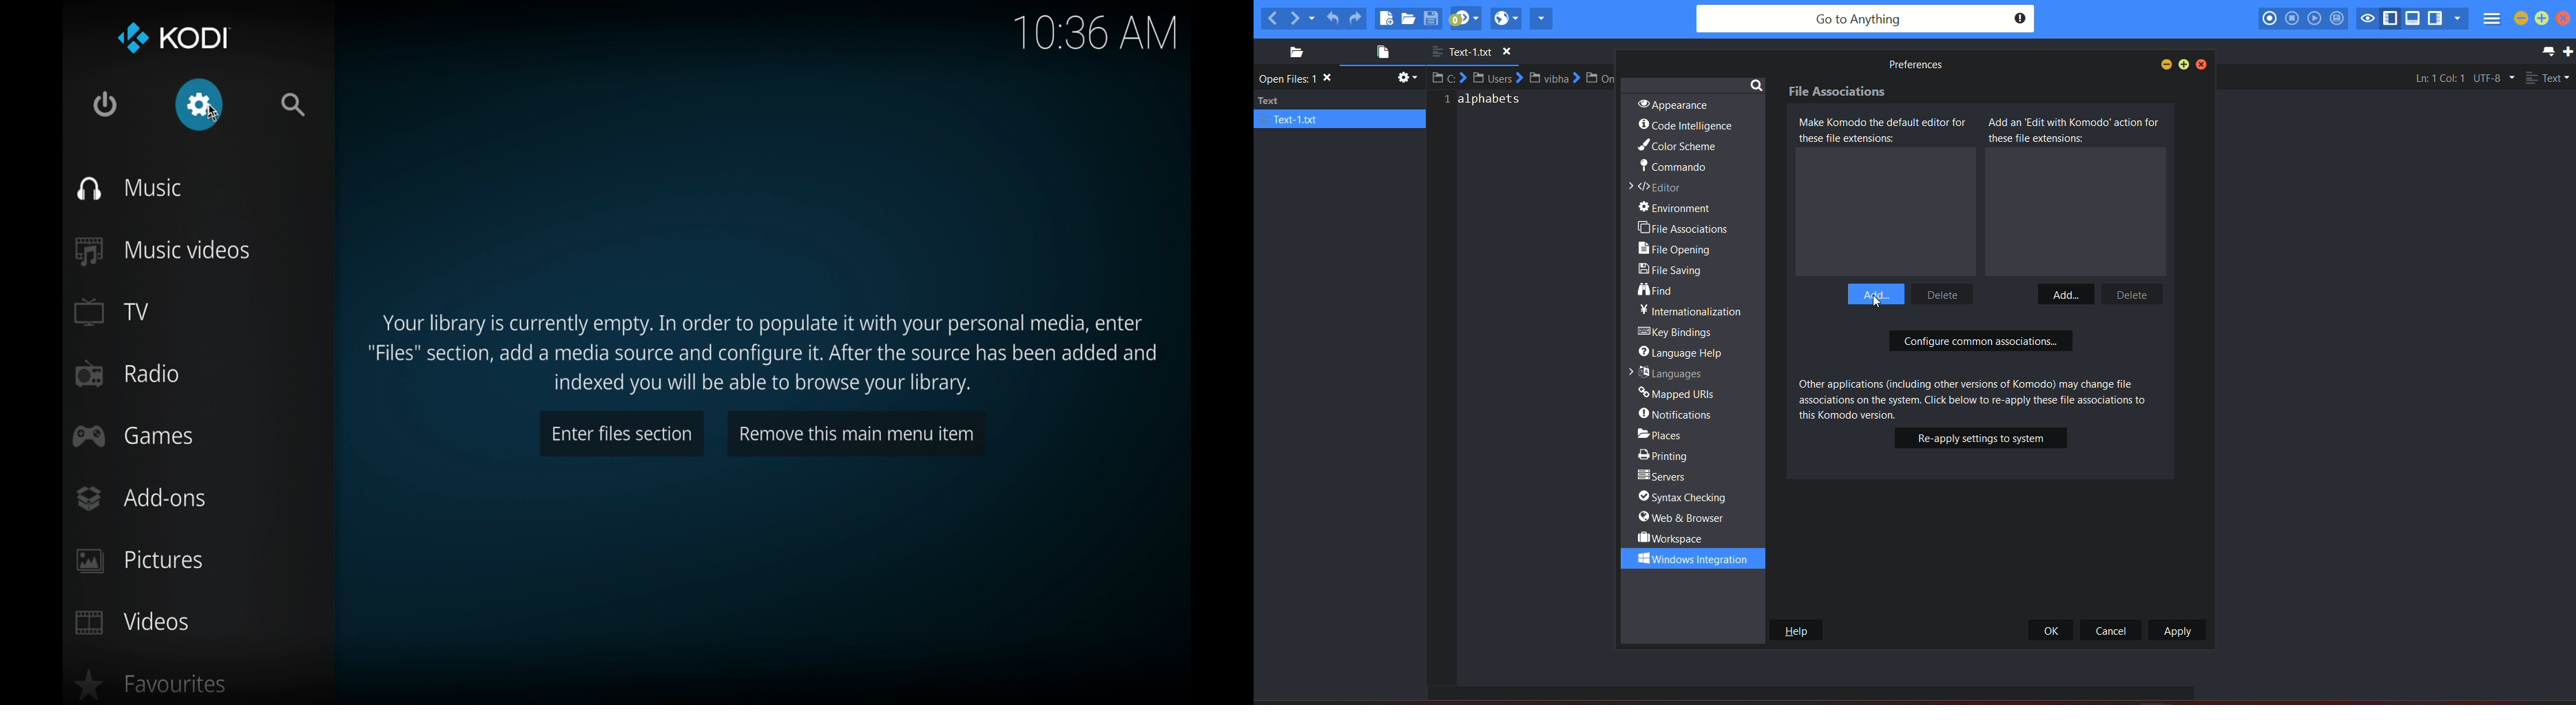  What do you see at coordinates (1981, 343) in the screenshot?
I see `configure common associations` at bounding box center [1981, 343].